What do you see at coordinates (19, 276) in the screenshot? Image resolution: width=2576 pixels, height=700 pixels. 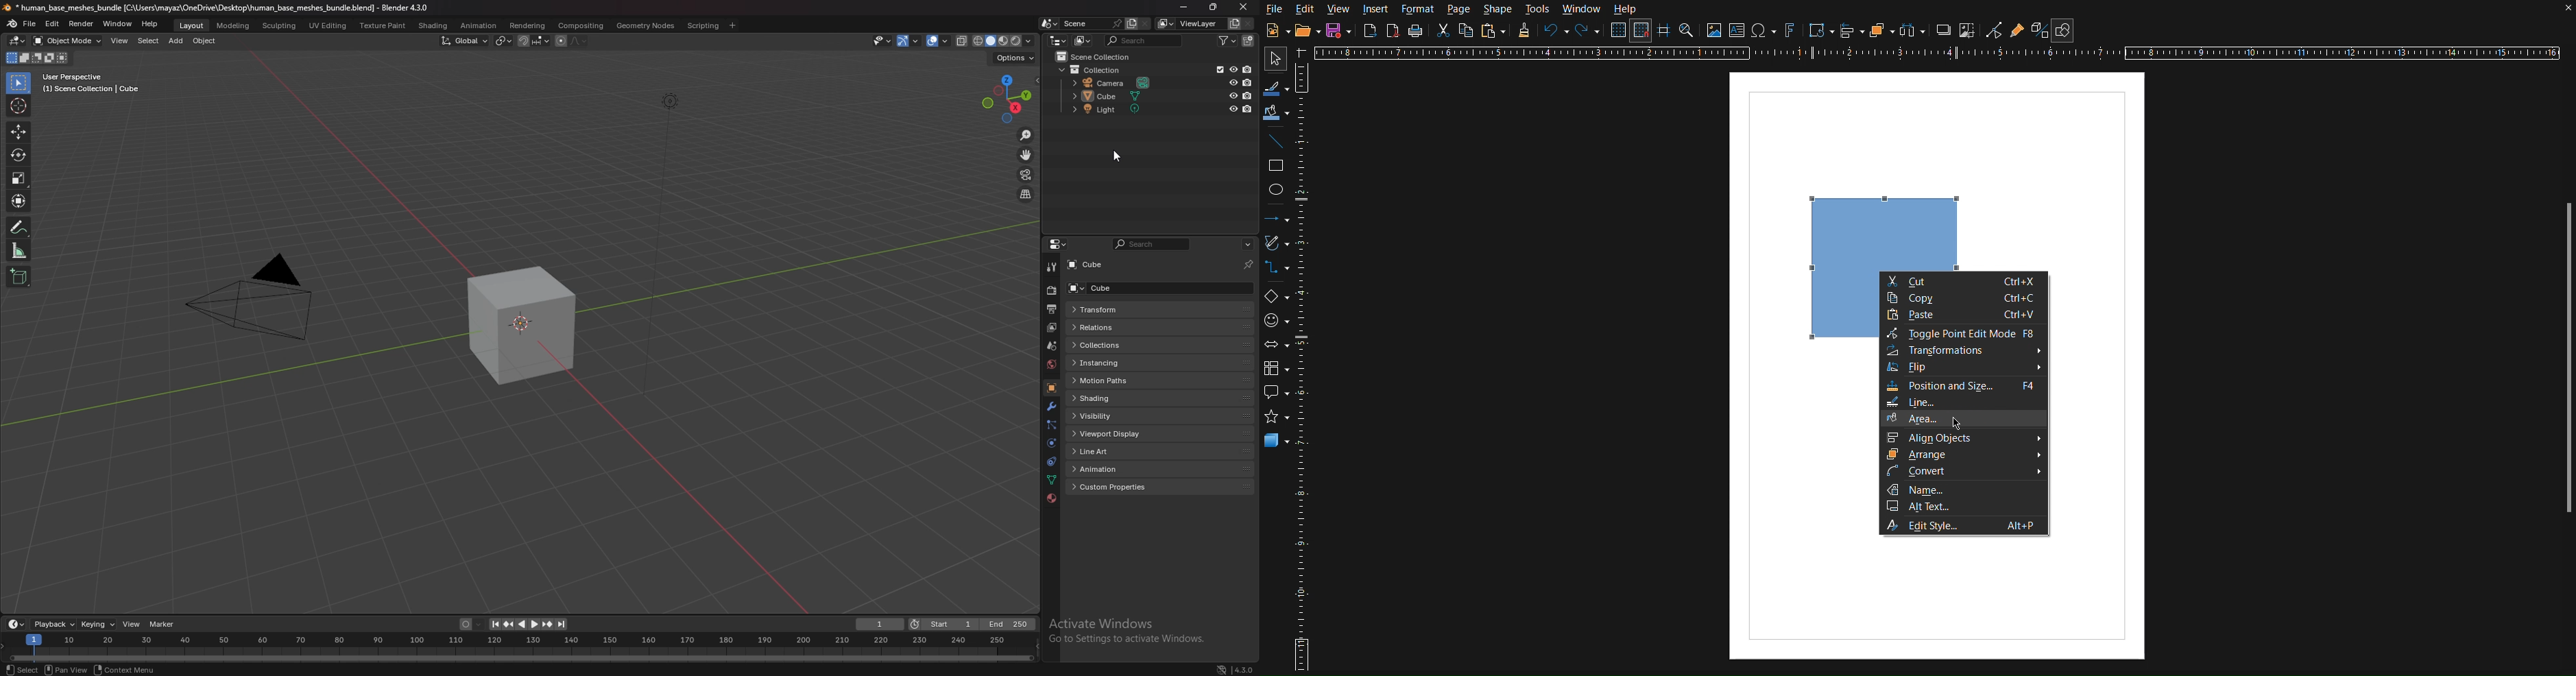 I see `add cube` at bounding box center [19, 276].